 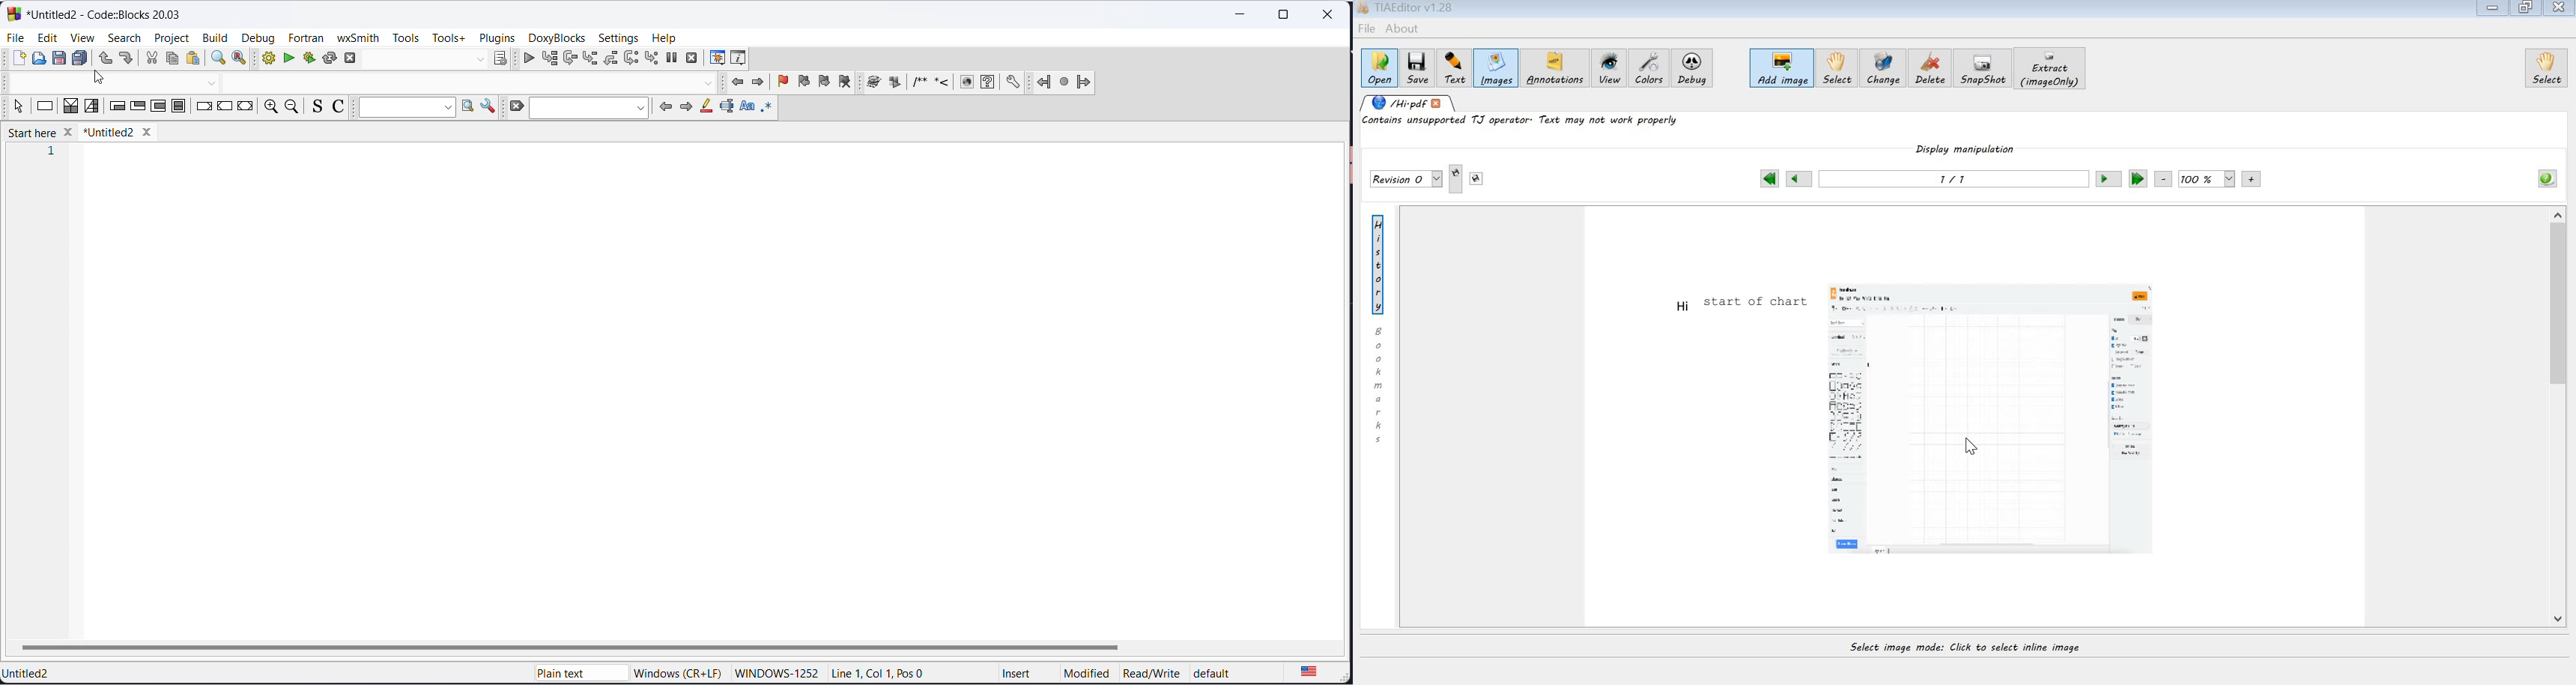 What do you see at coordinates (1237, 672) in the screenshot?
I see `default` at bounding box center [1237, 672].